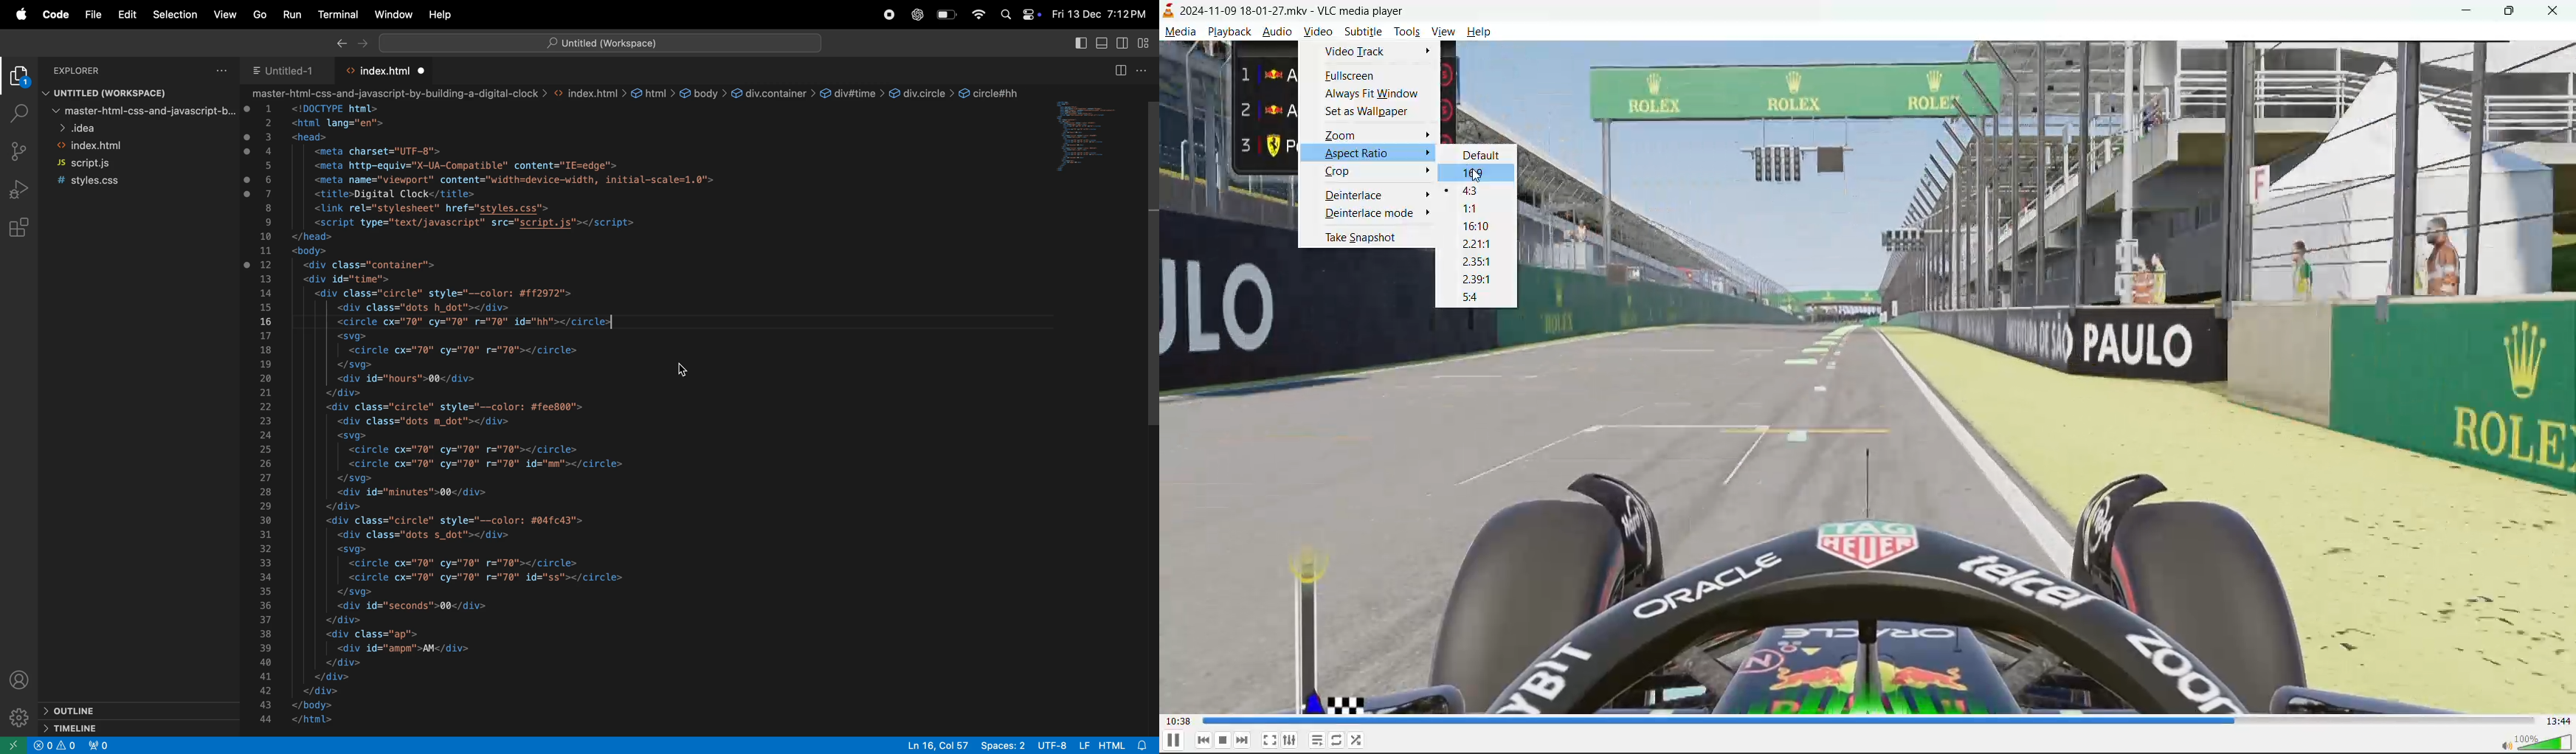  What do you see at coordinates (2514, 13) in the screenshot?
I see `maximize` at bounding box center [2514, 13].